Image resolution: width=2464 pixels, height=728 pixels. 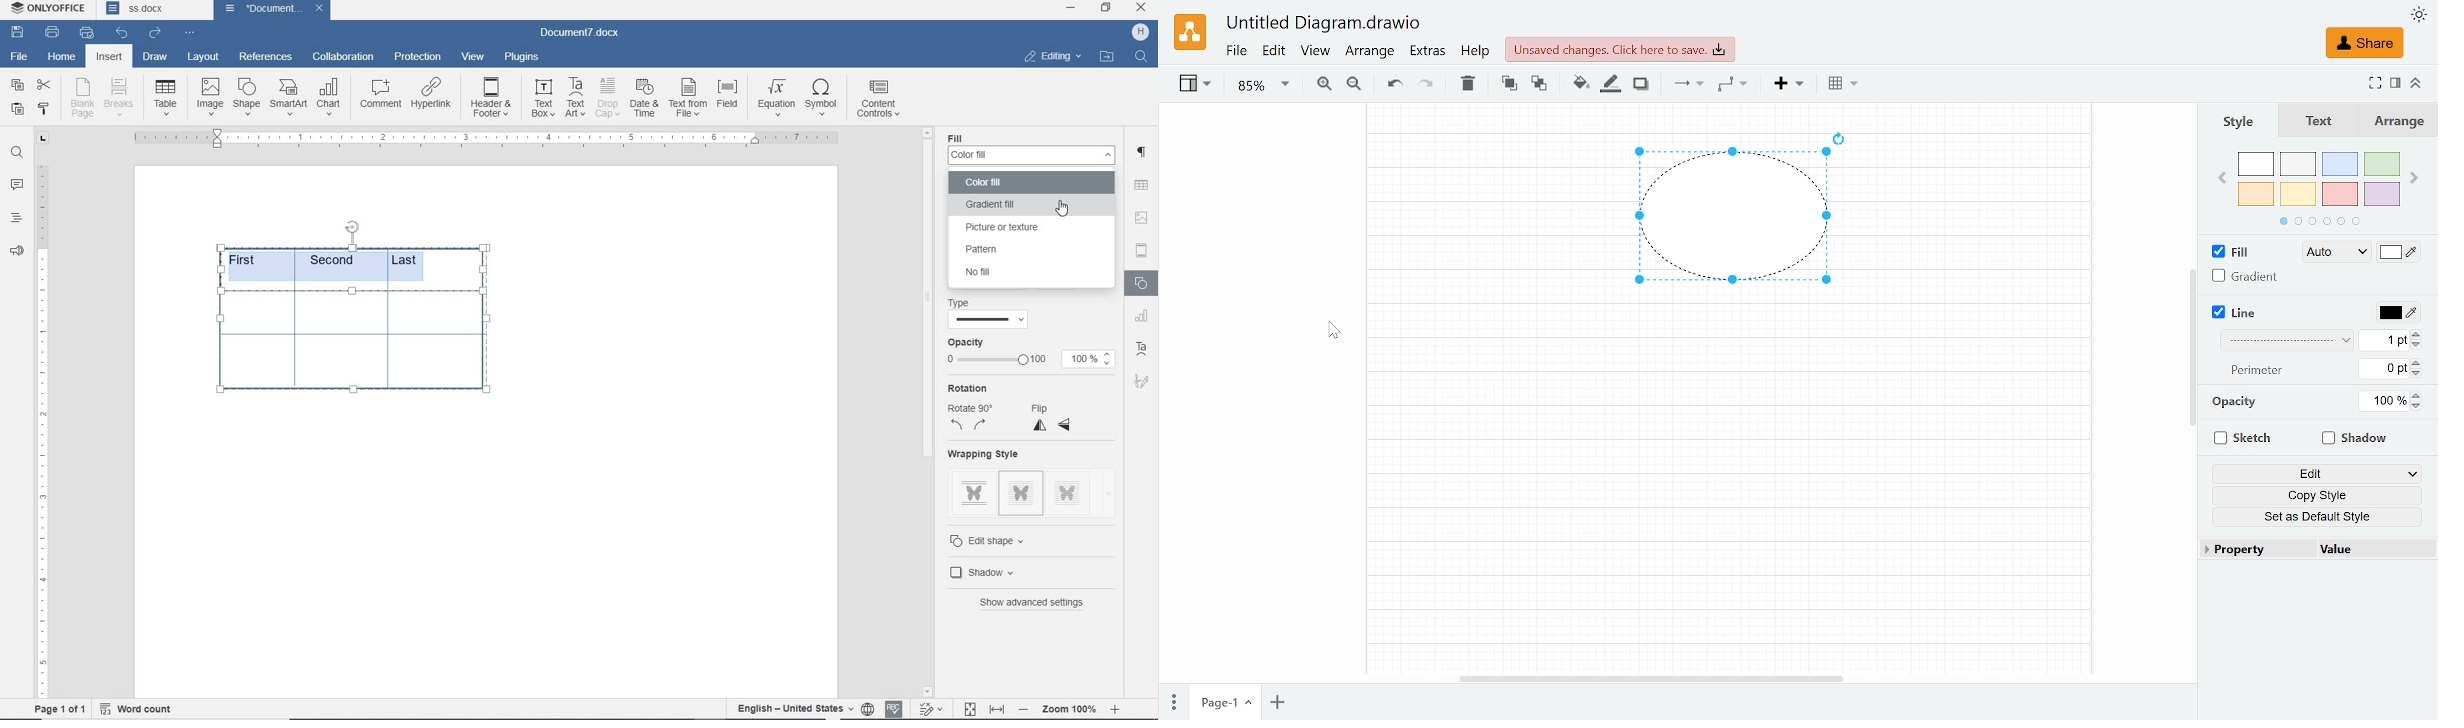 What do you see at coordinates (1073, 707) in the screenshot?
I see `zoom out or zoom in` at bounding box center [1073, 707].